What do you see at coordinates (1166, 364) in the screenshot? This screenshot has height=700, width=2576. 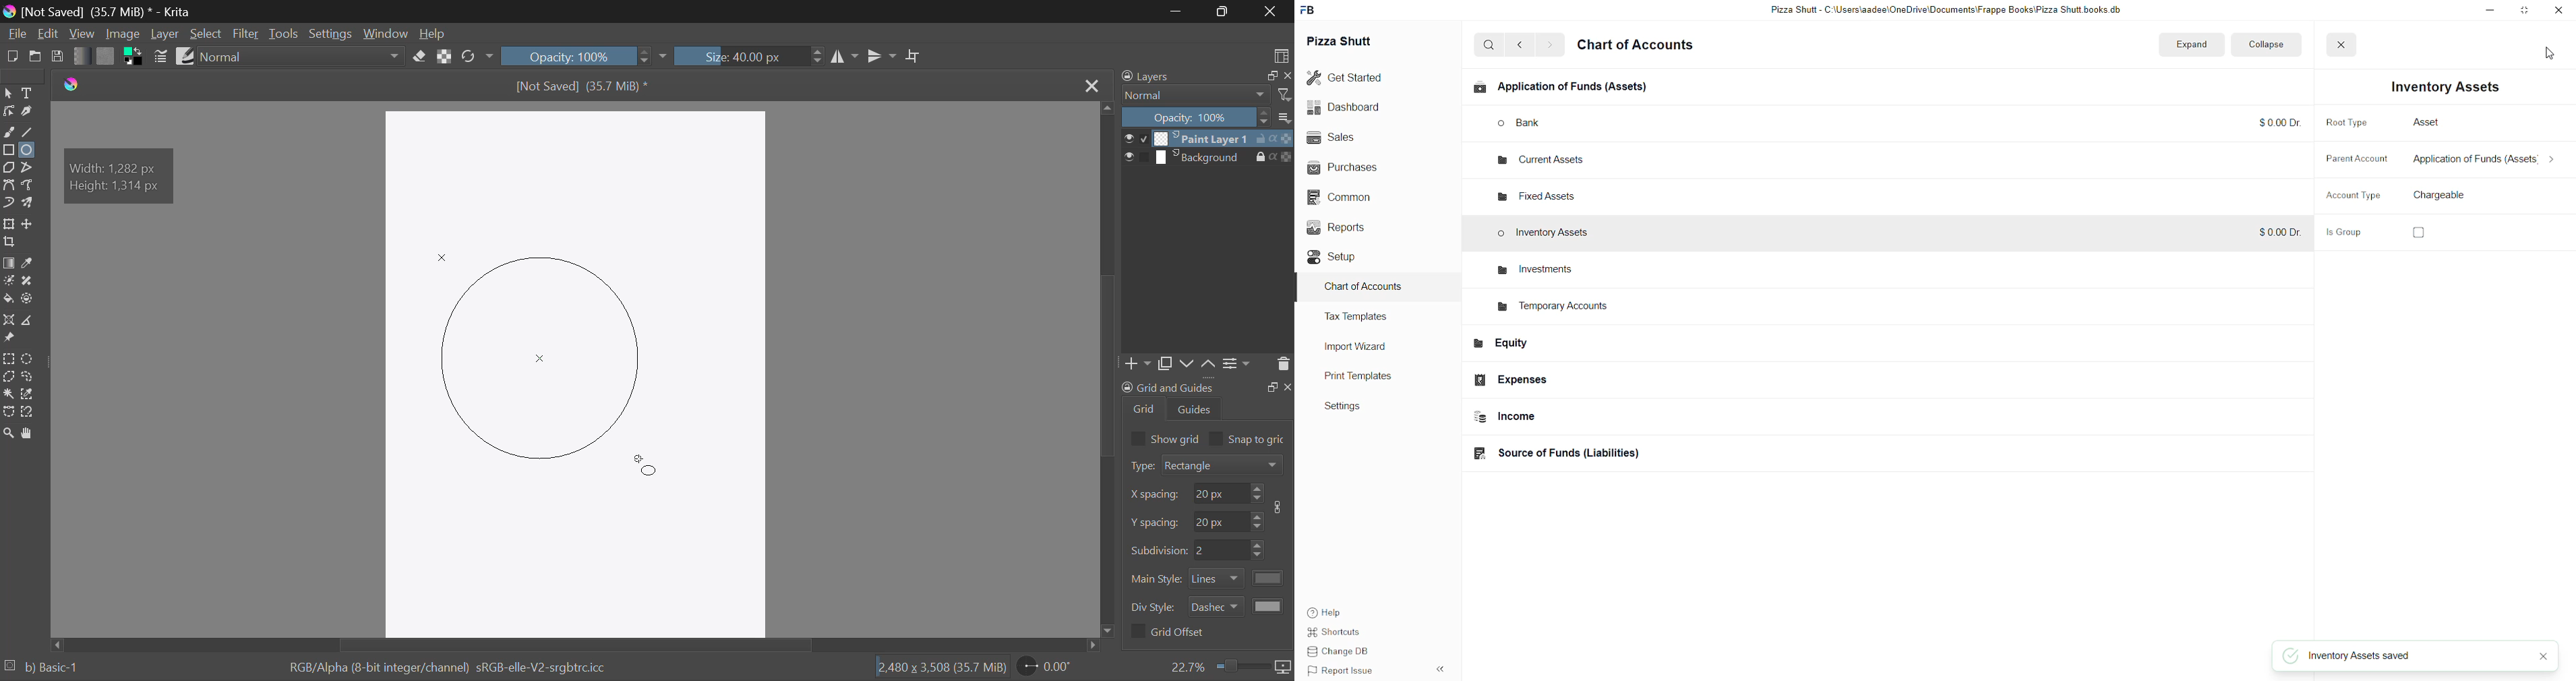 I see `Copy Layers` at bounding box center [1166, 364].